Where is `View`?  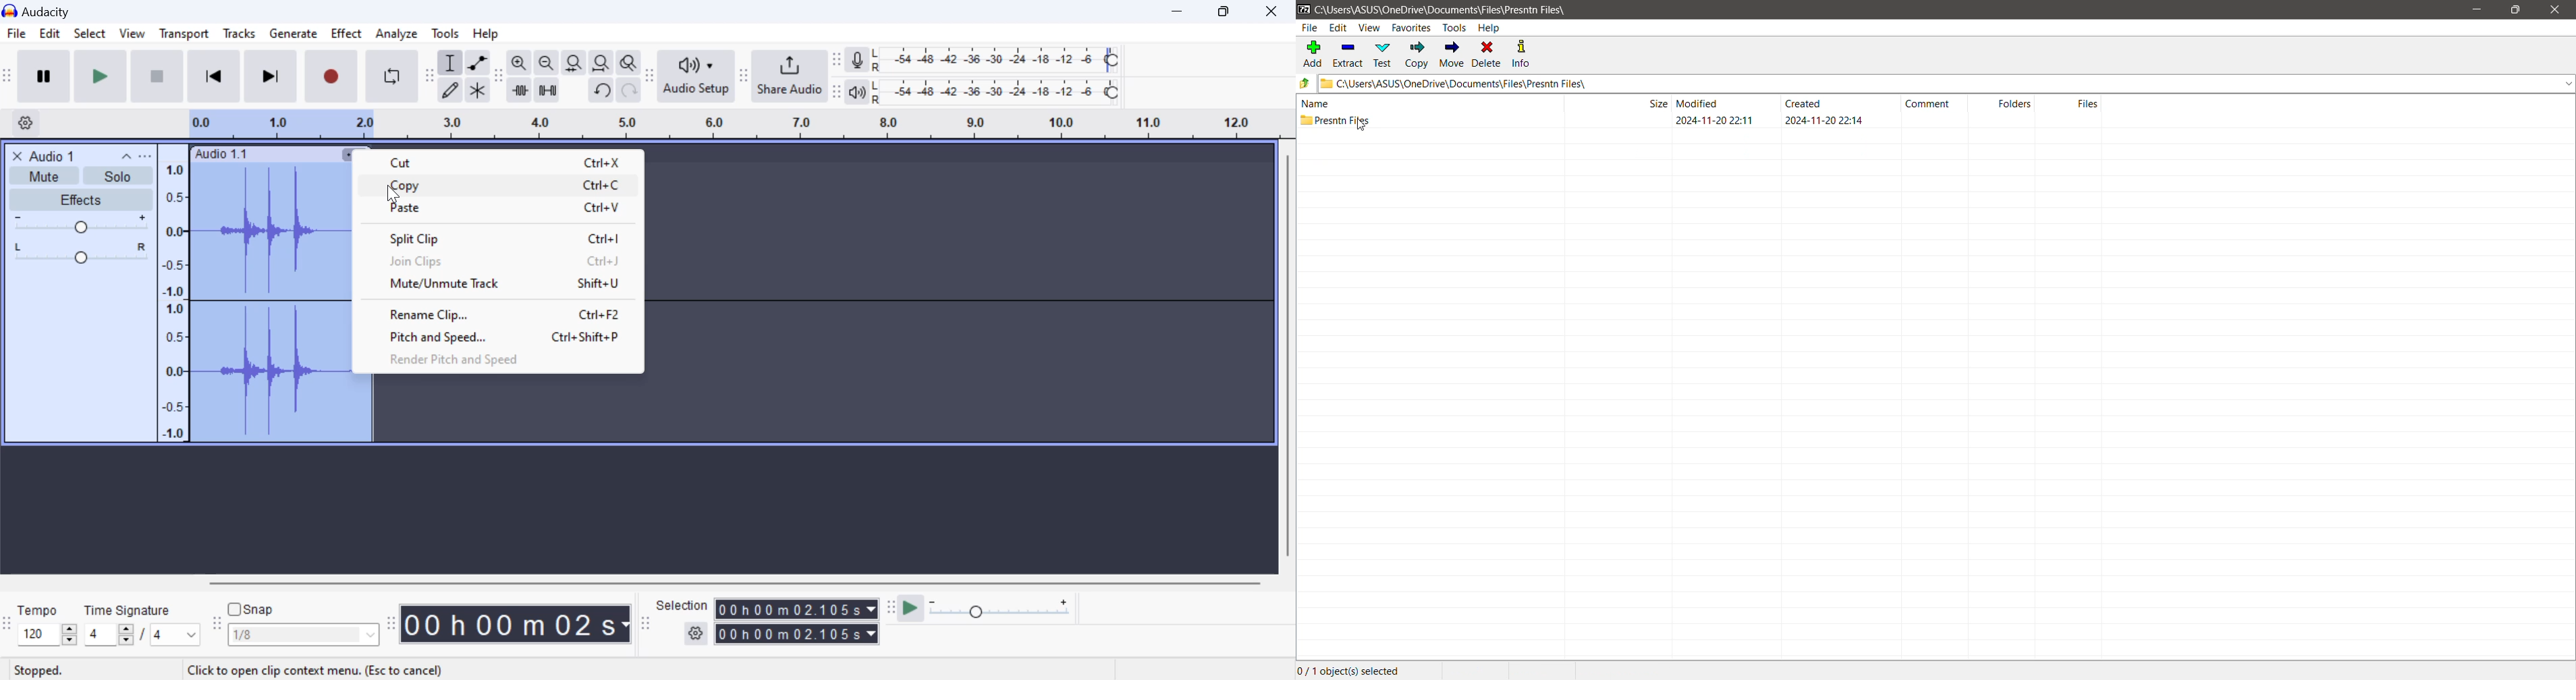
View is located at coordinates (131, 36).